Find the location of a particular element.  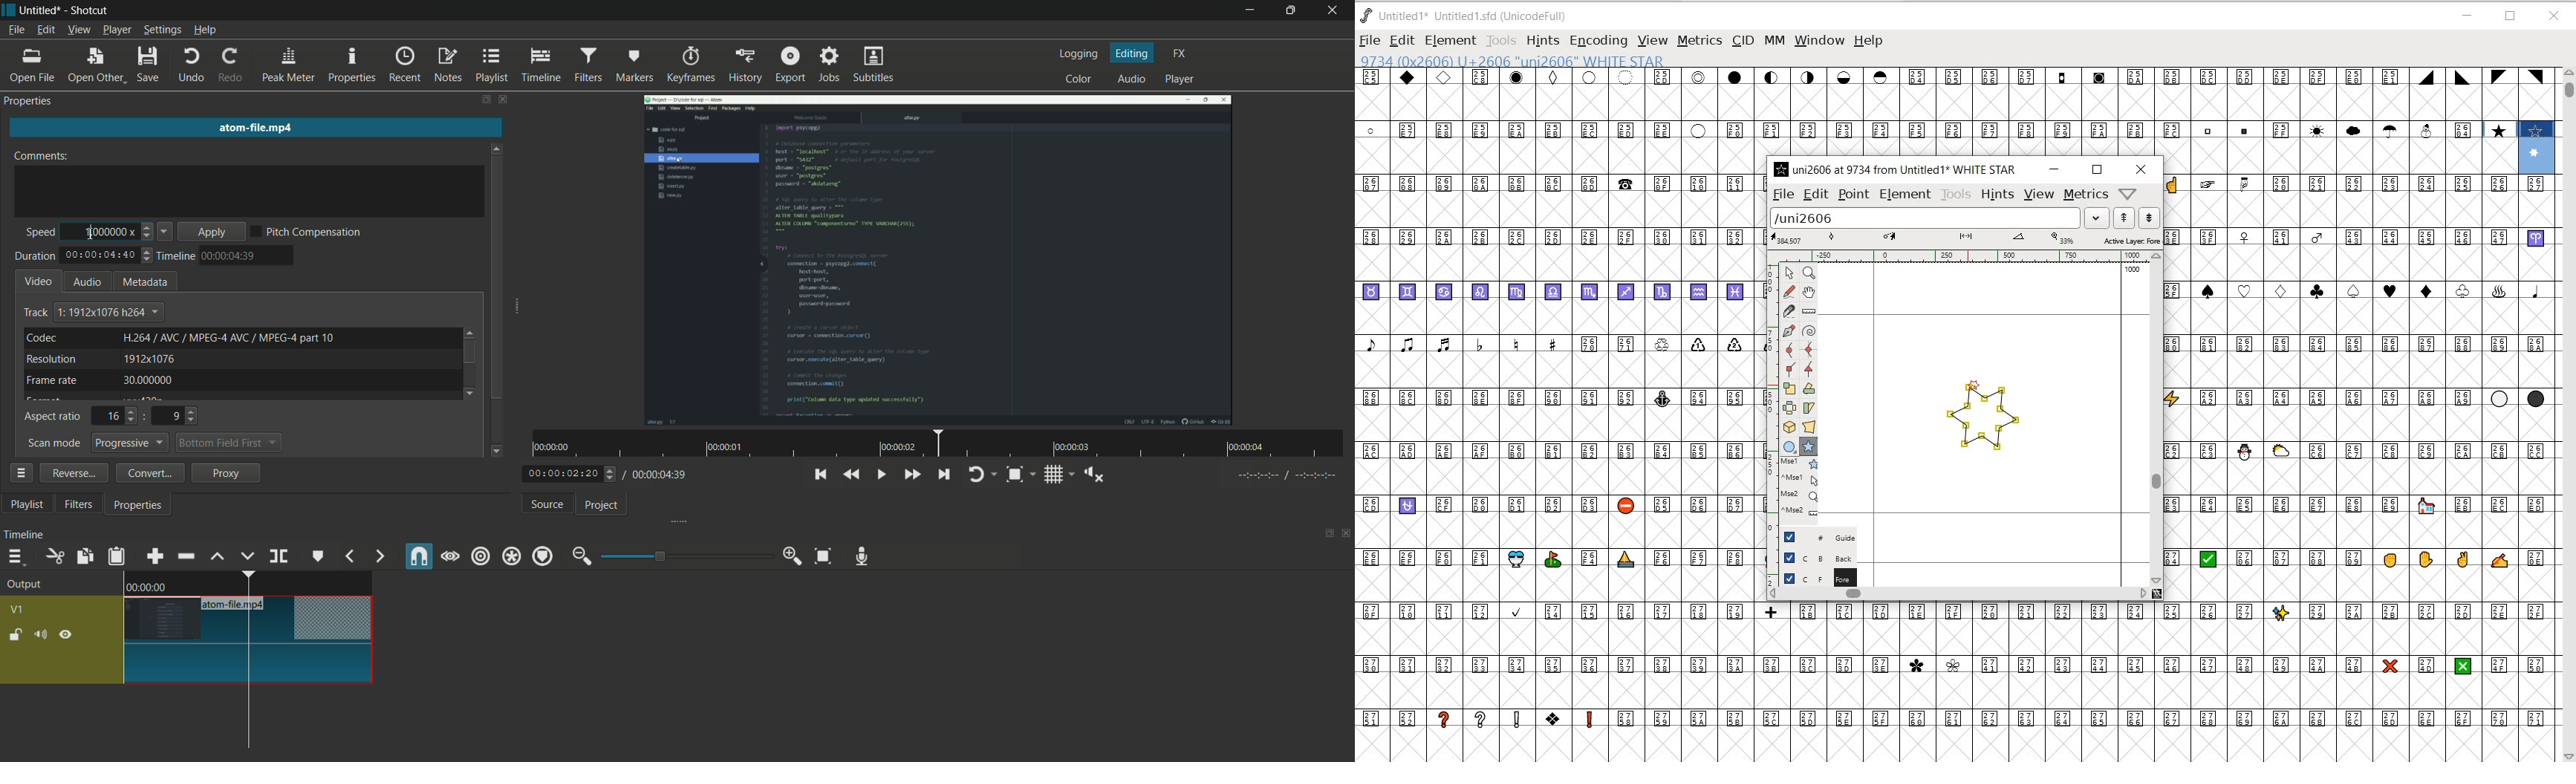

total time is located at coordinates (659, 475).